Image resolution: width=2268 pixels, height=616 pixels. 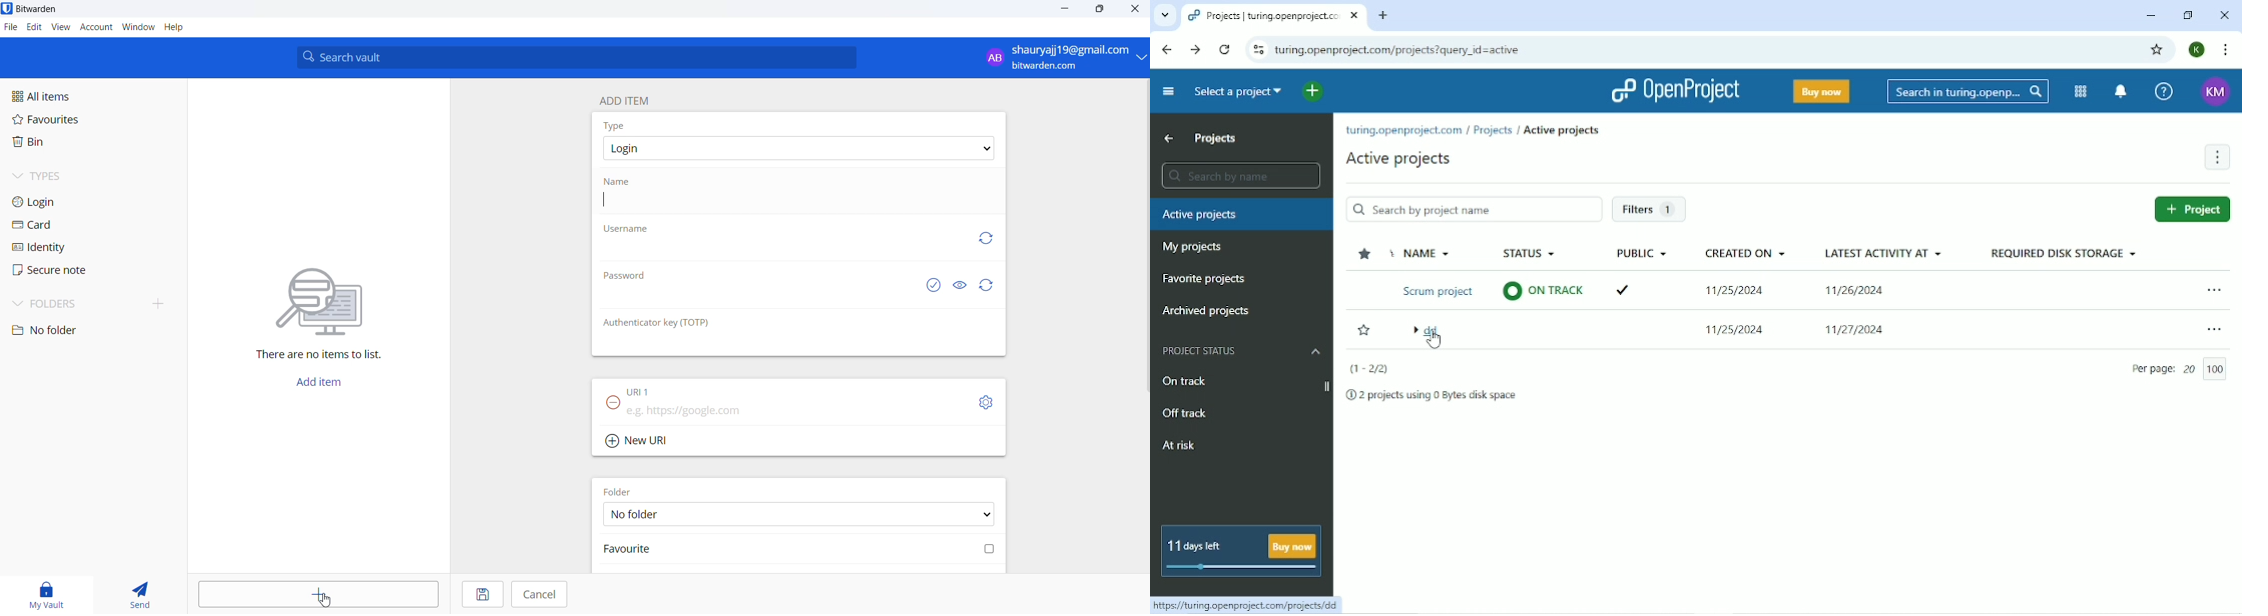 I want to click on Restore down, so click(x=2187, y=15).